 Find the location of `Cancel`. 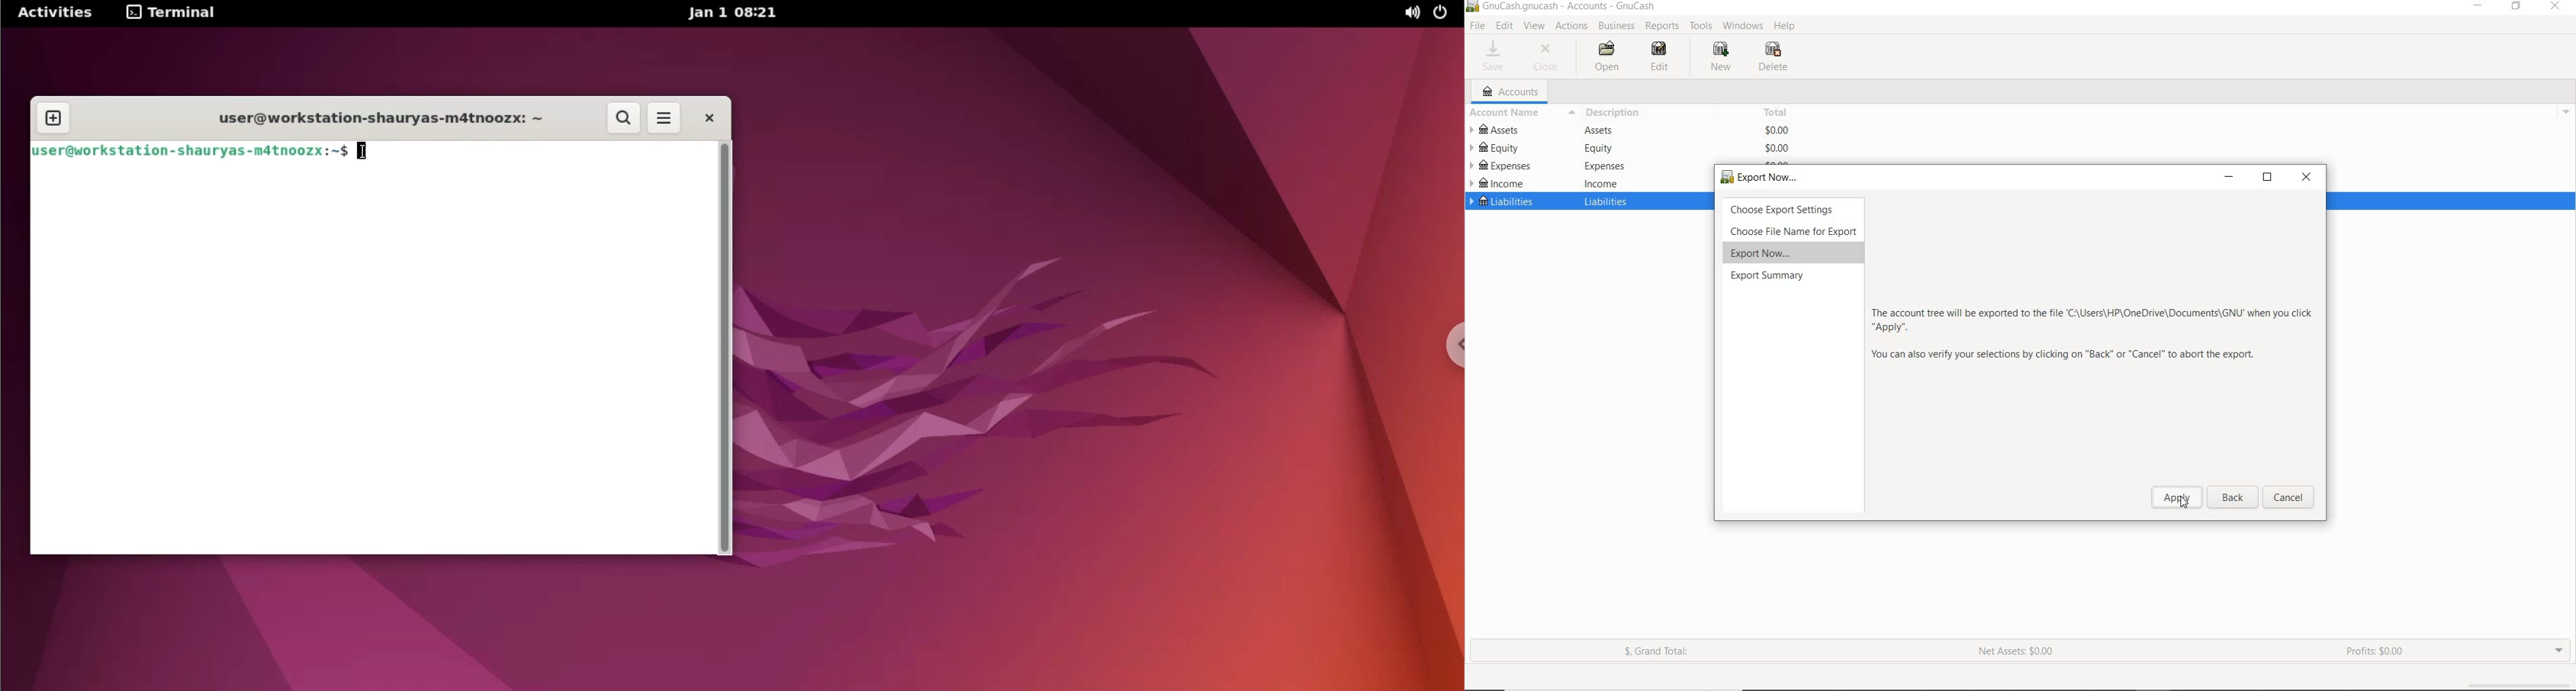

Cancel is located at coordinates (2290, 497).